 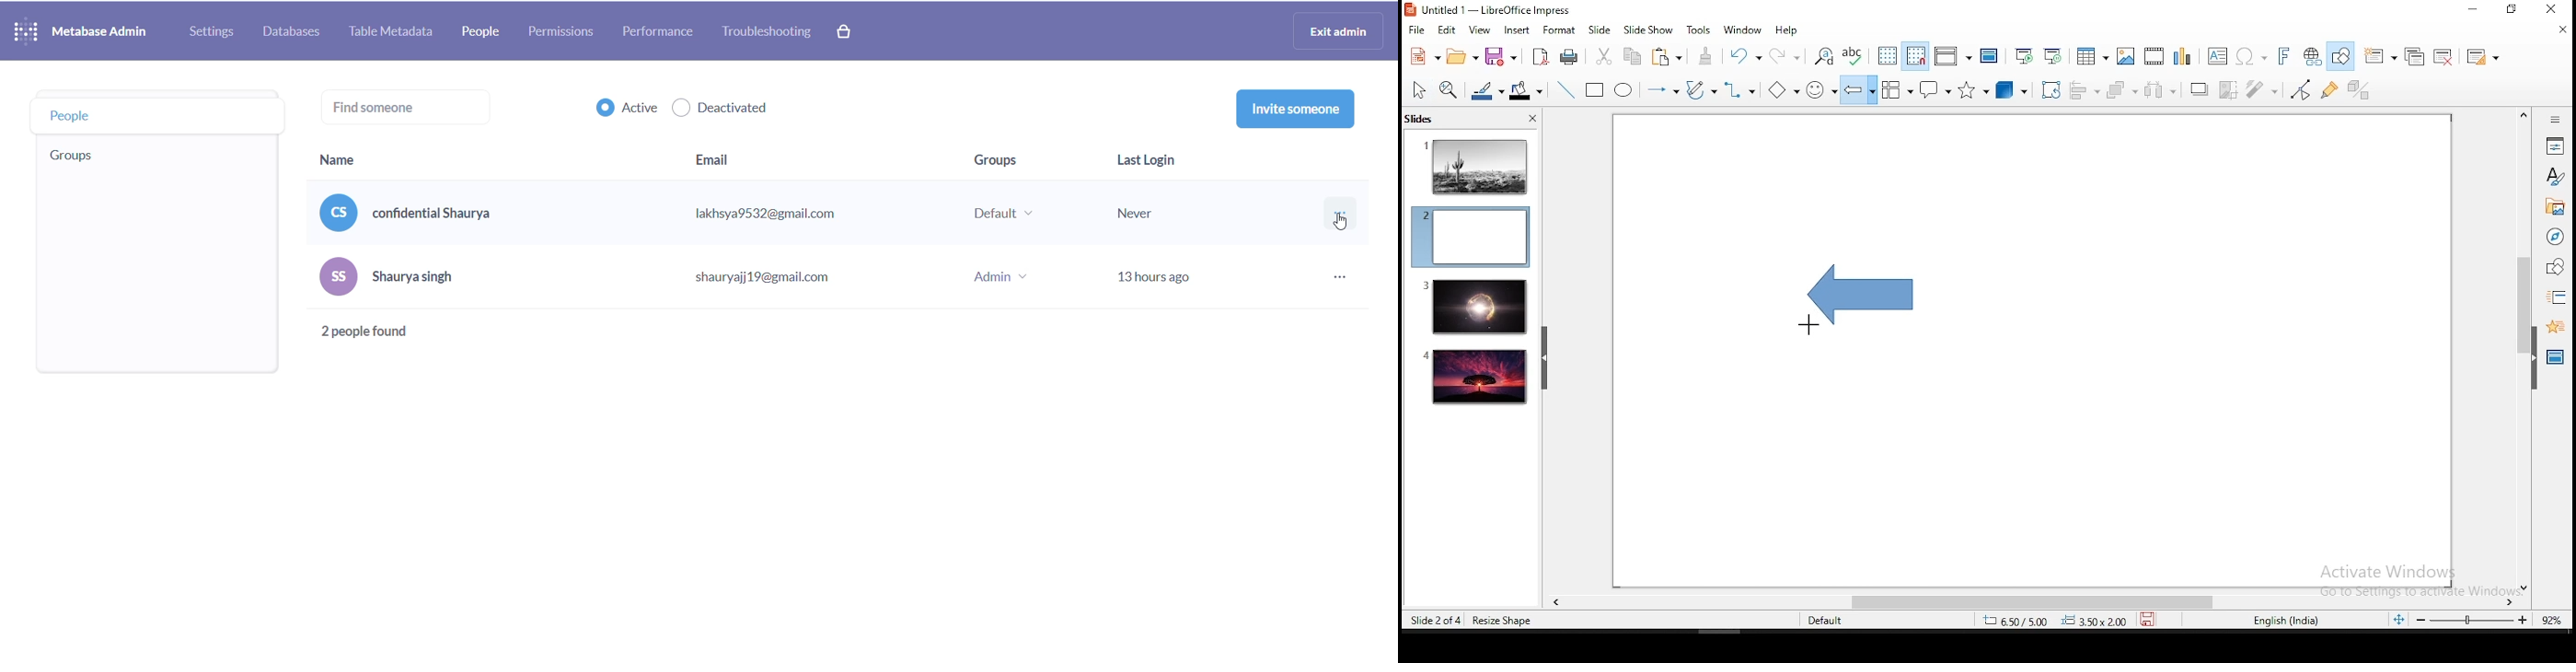 What do you see at coordinates (484, 28) in the screenshot?
I see `people` at bounding box center [484, 28].